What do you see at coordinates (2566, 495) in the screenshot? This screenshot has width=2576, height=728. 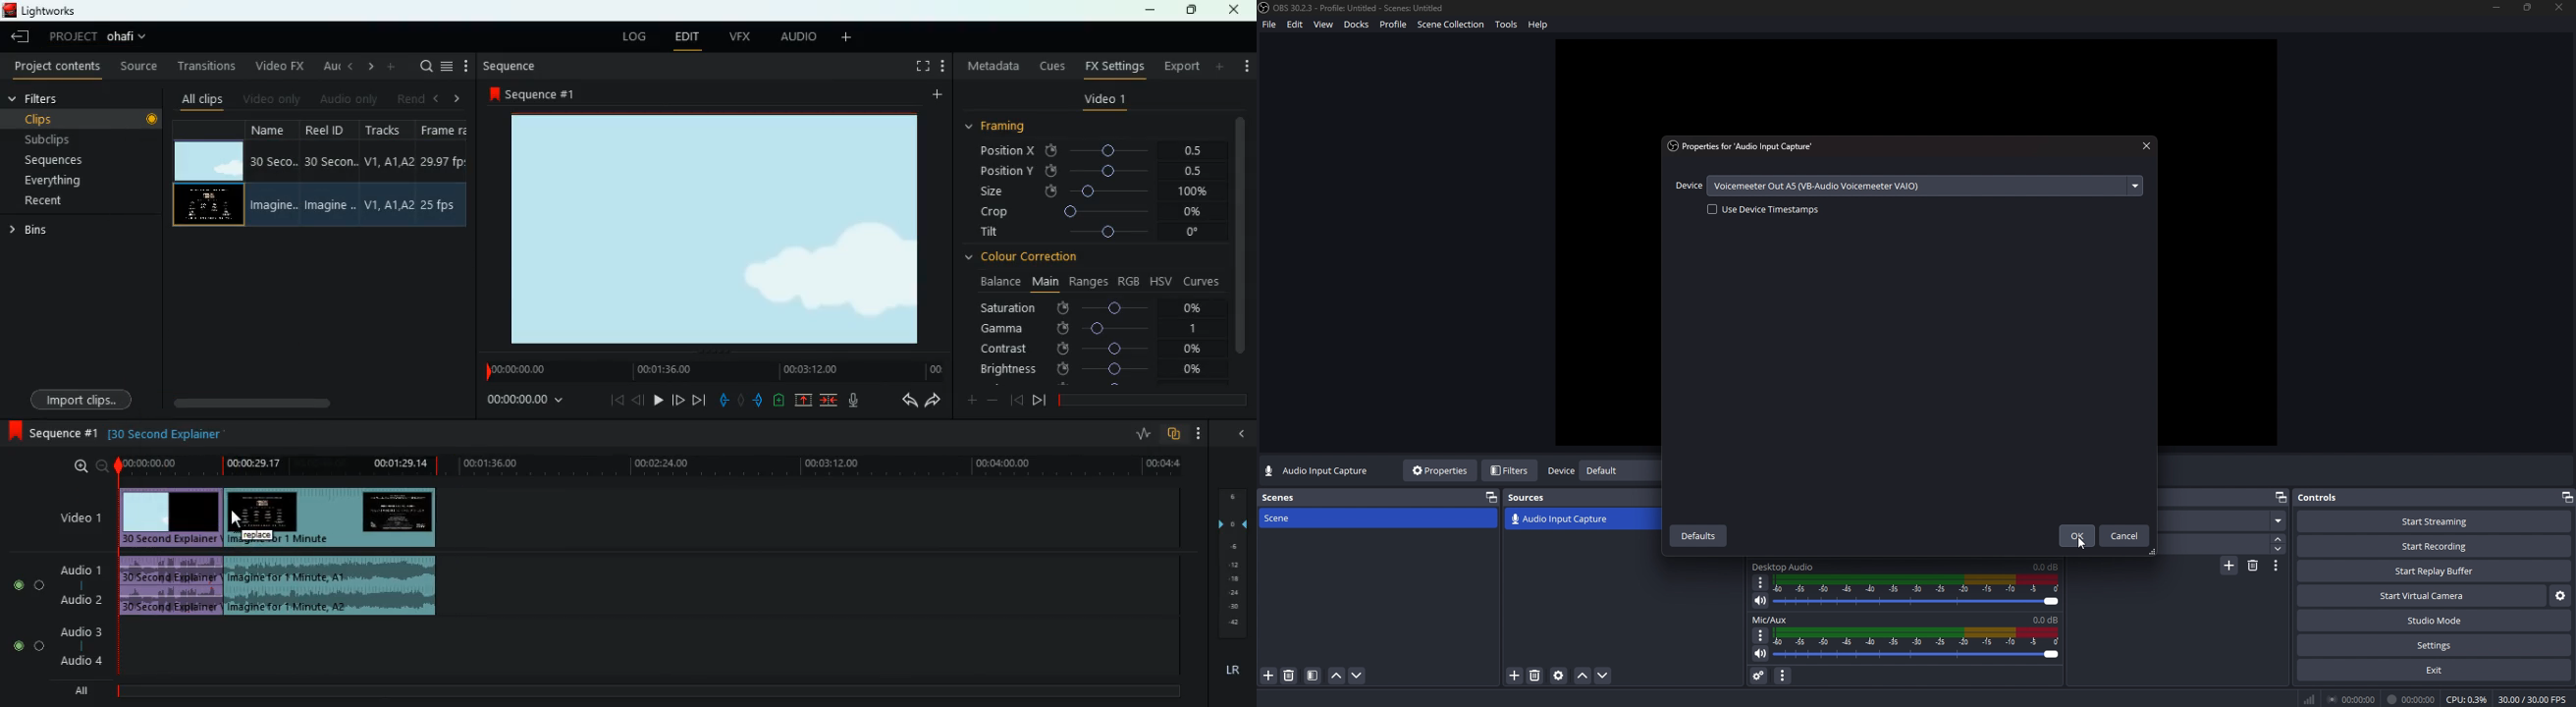 I see `minimise` at bounding box center [2566, 495].